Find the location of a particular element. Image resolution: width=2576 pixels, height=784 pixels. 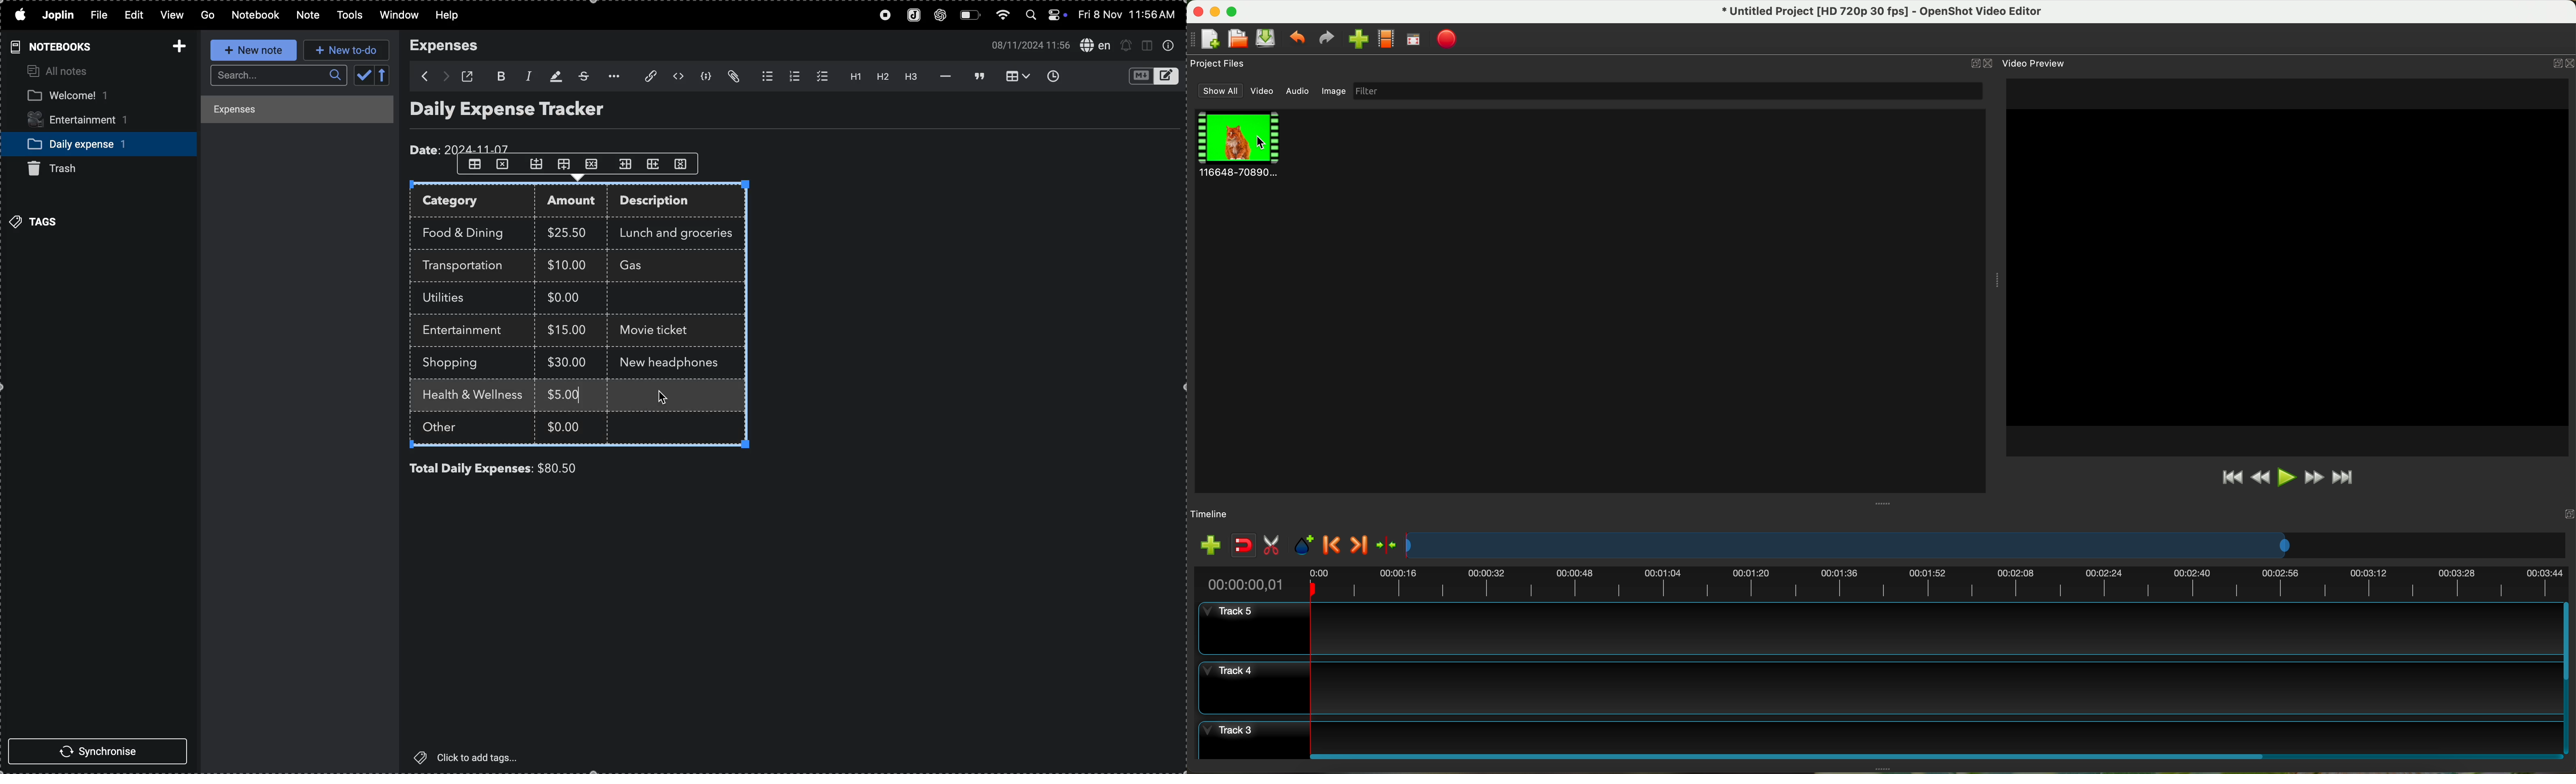

alerts is located at coordinates (1126, 45).